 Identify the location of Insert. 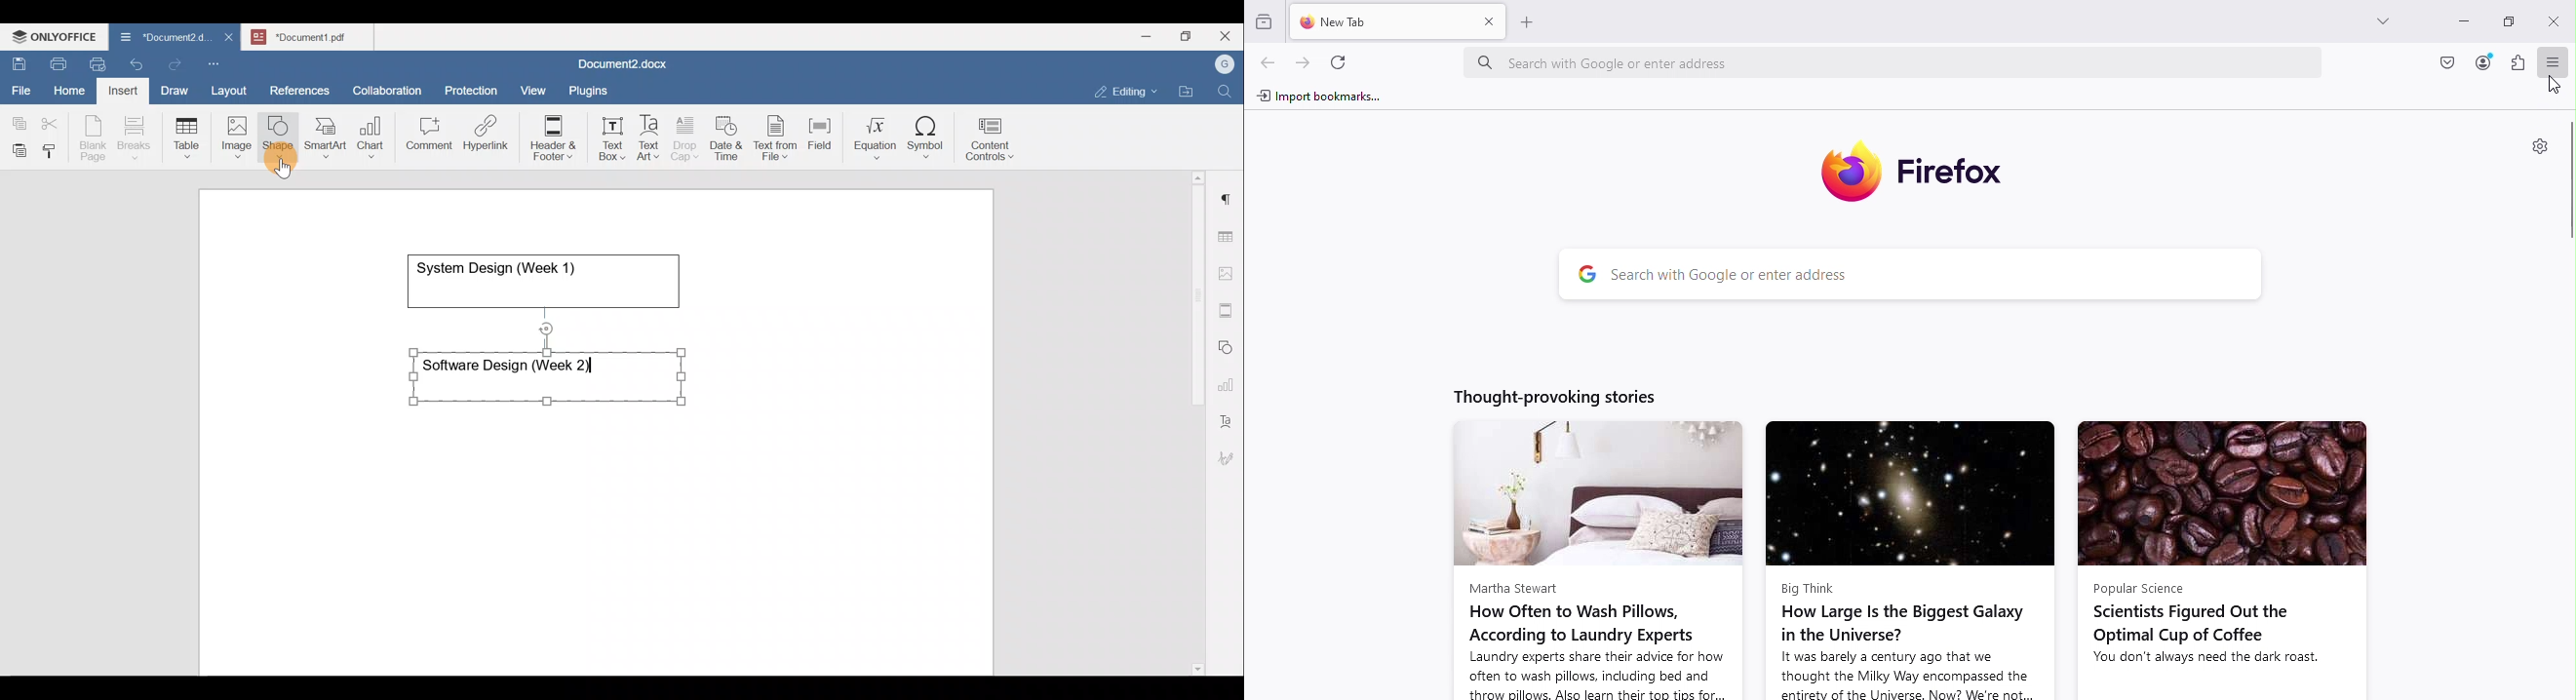
(119, 88).